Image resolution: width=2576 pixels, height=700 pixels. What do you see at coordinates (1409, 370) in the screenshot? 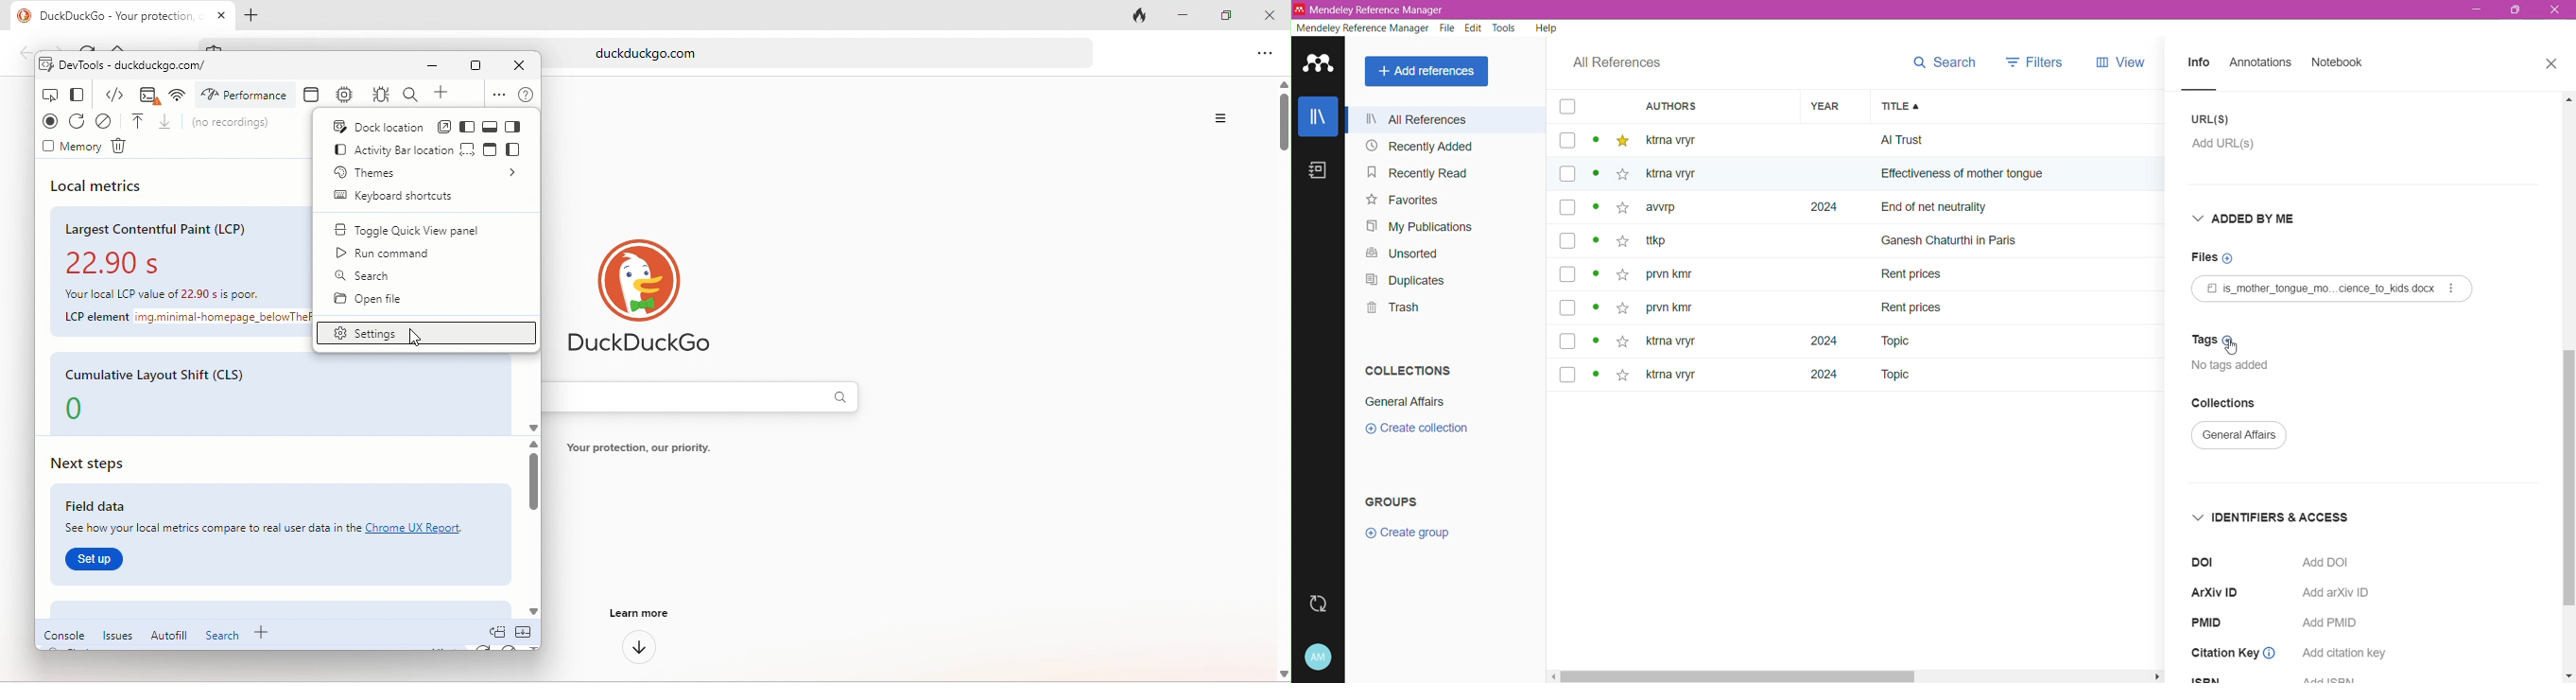
I see `Collections` at bounding box center [1409, 370].